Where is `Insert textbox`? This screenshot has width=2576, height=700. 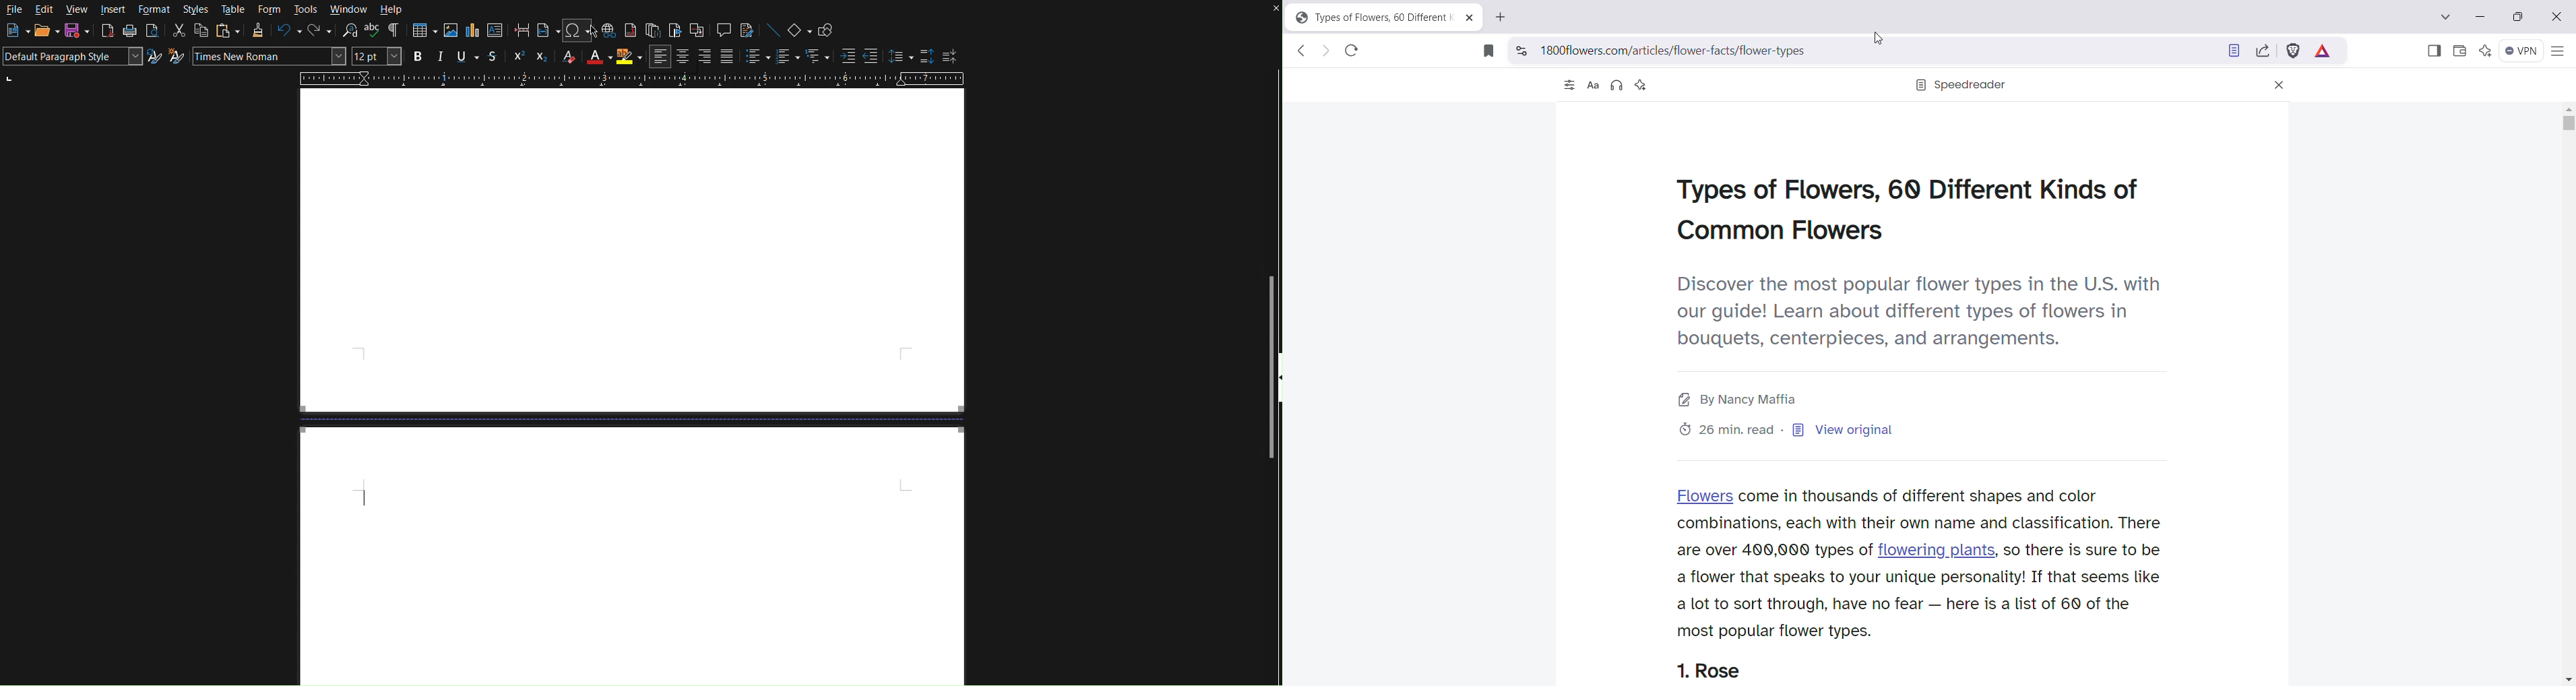 Insert textbox is located at coordinates (495, 32).